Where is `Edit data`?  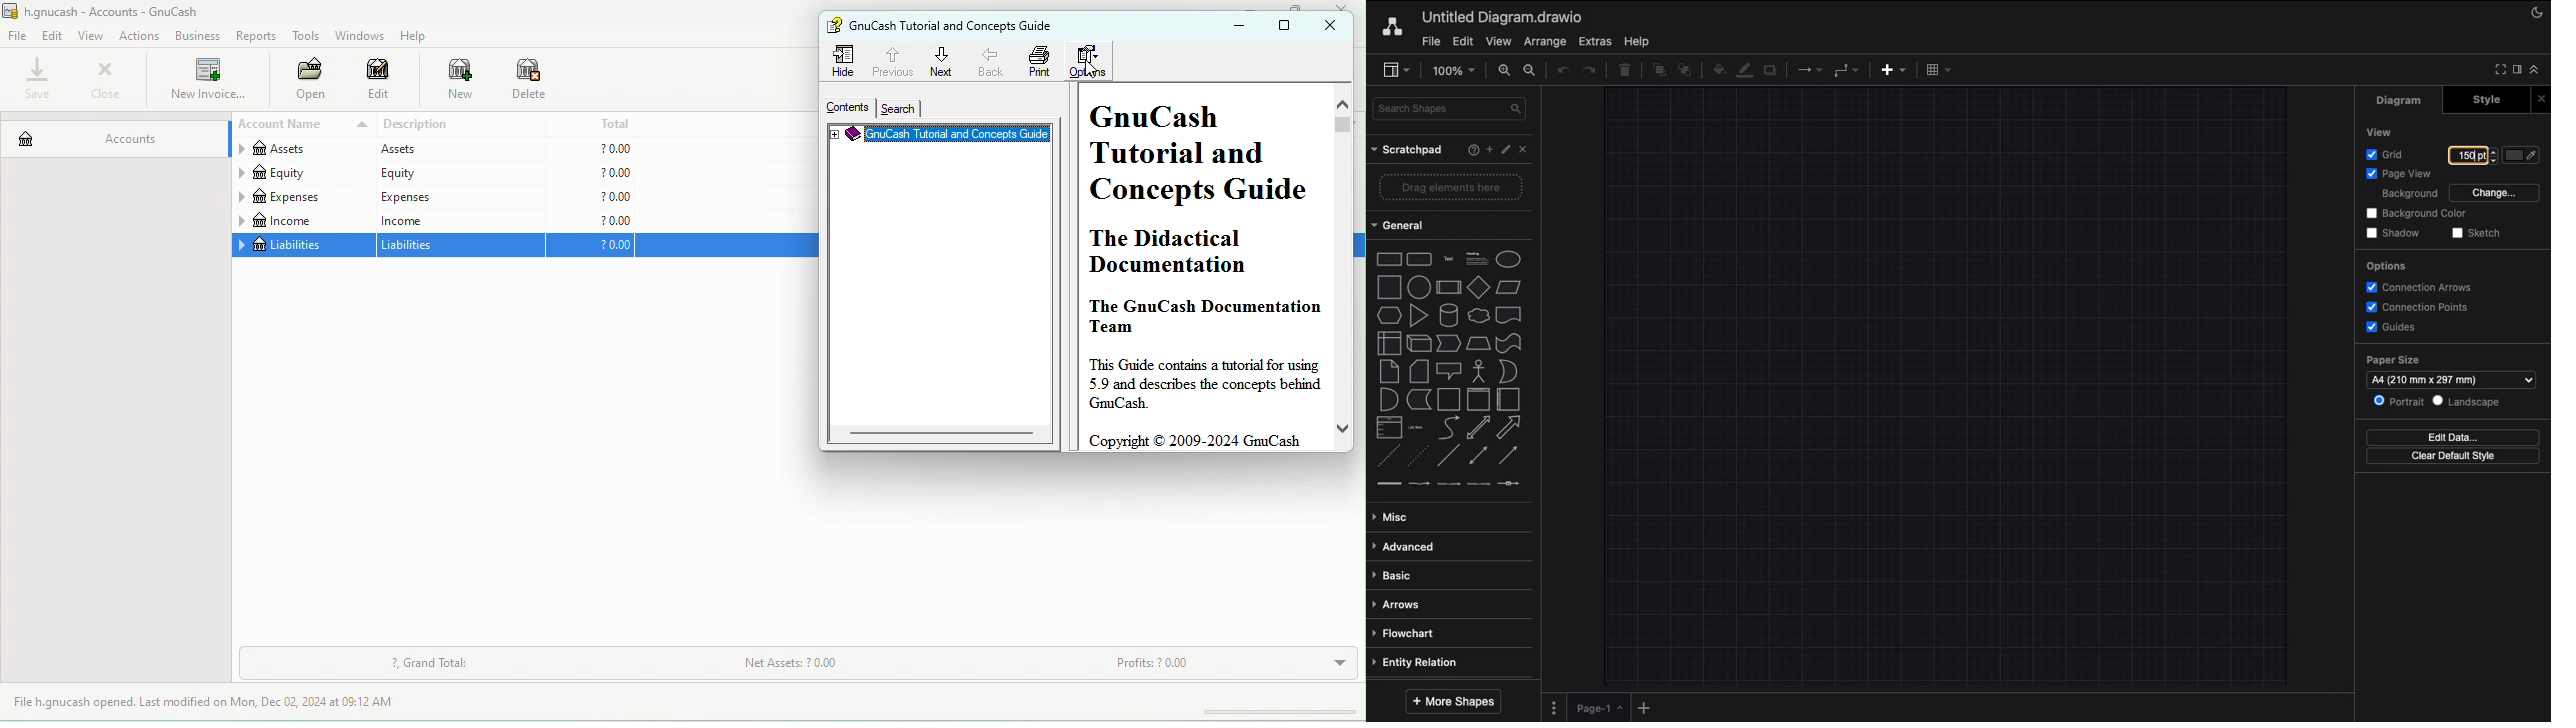 Edit data is located at coordinates (2457, 437).